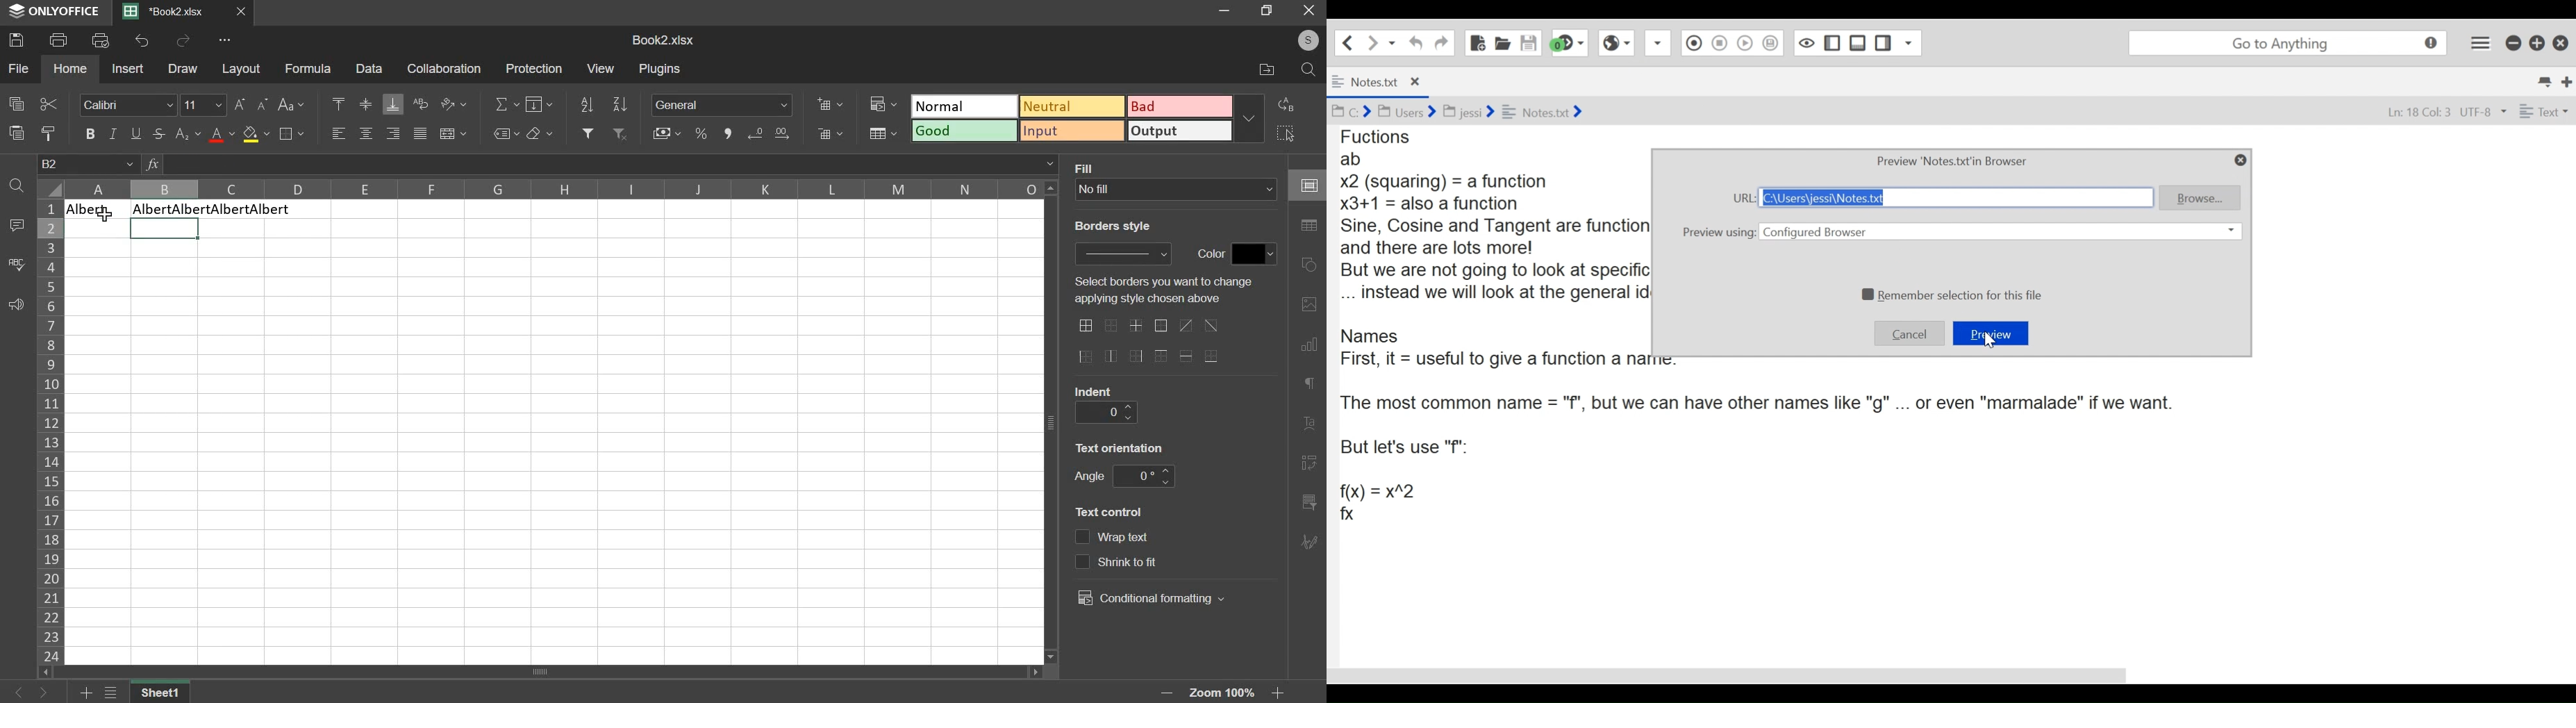 The height and width of the screenshot is (728, 2576). Describe the element at coordinates (1306, 38) in the screenshot. I see `user's account` at that location.